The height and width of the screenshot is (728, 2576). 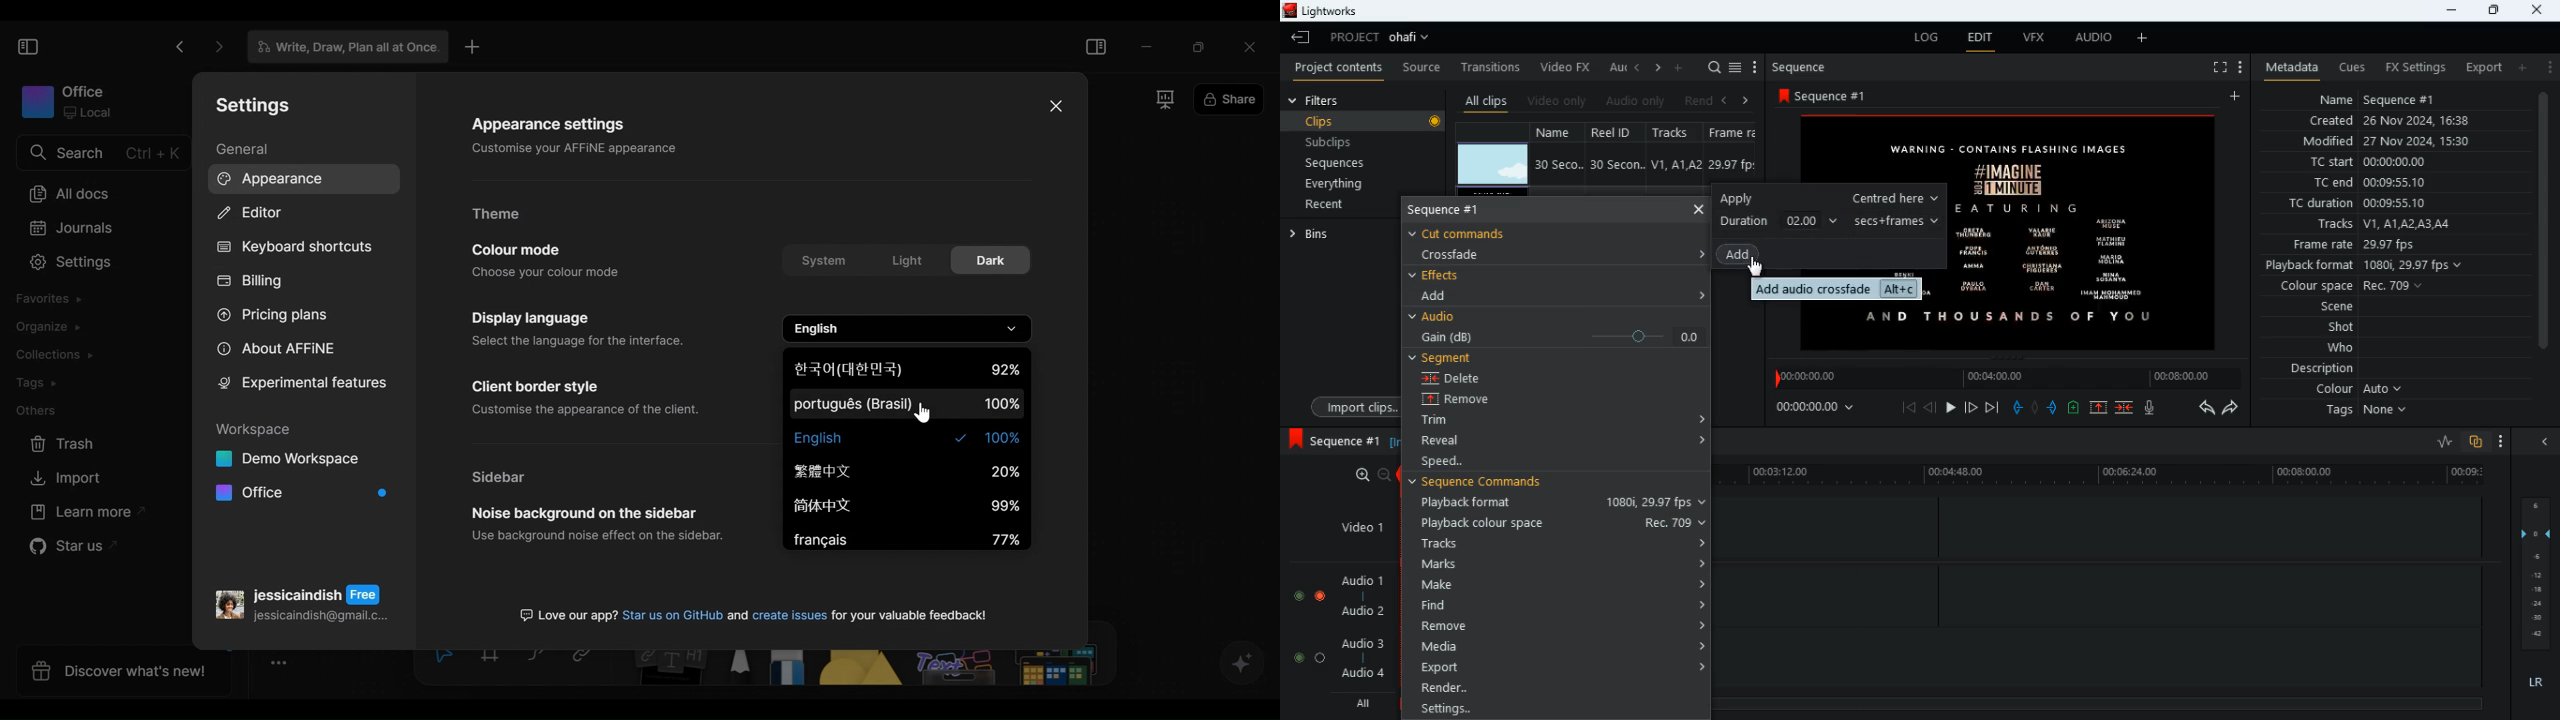 I want to click on more, so click(x=2145, y=37).